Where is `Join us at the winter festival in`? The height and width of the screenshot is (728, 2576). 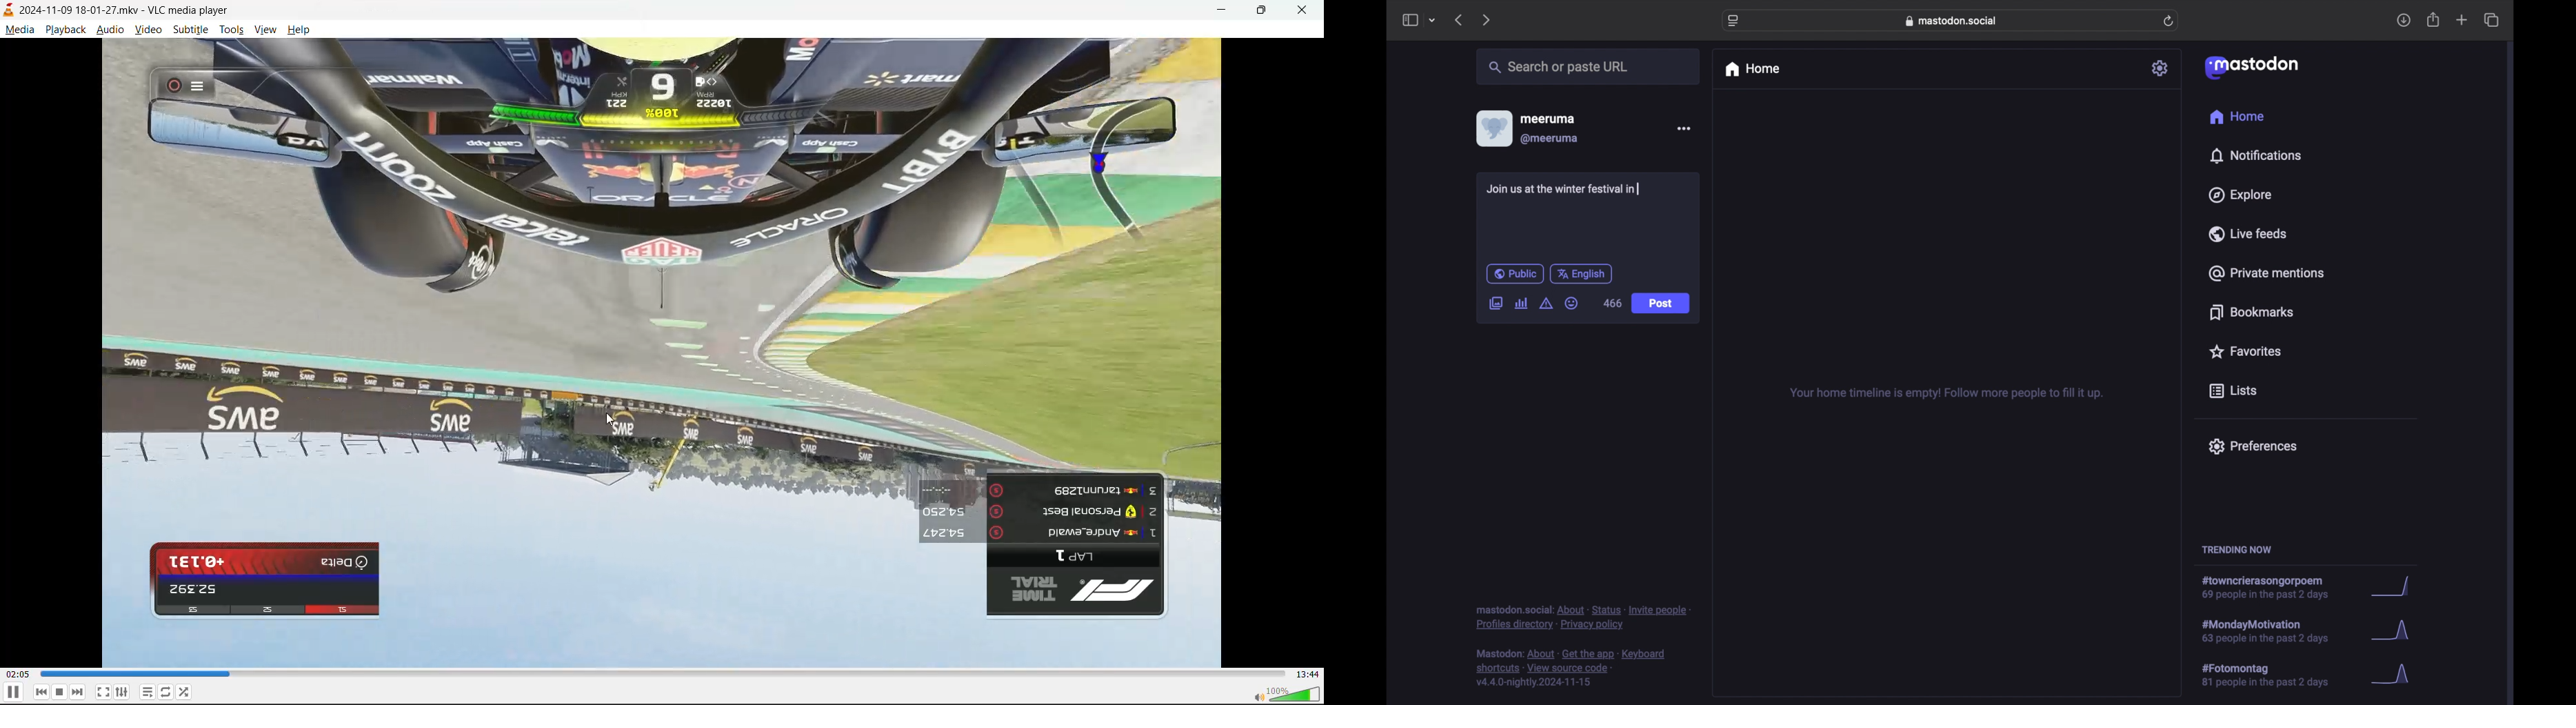
Join us at the winter festival in is located at coordinates (1565, 189).